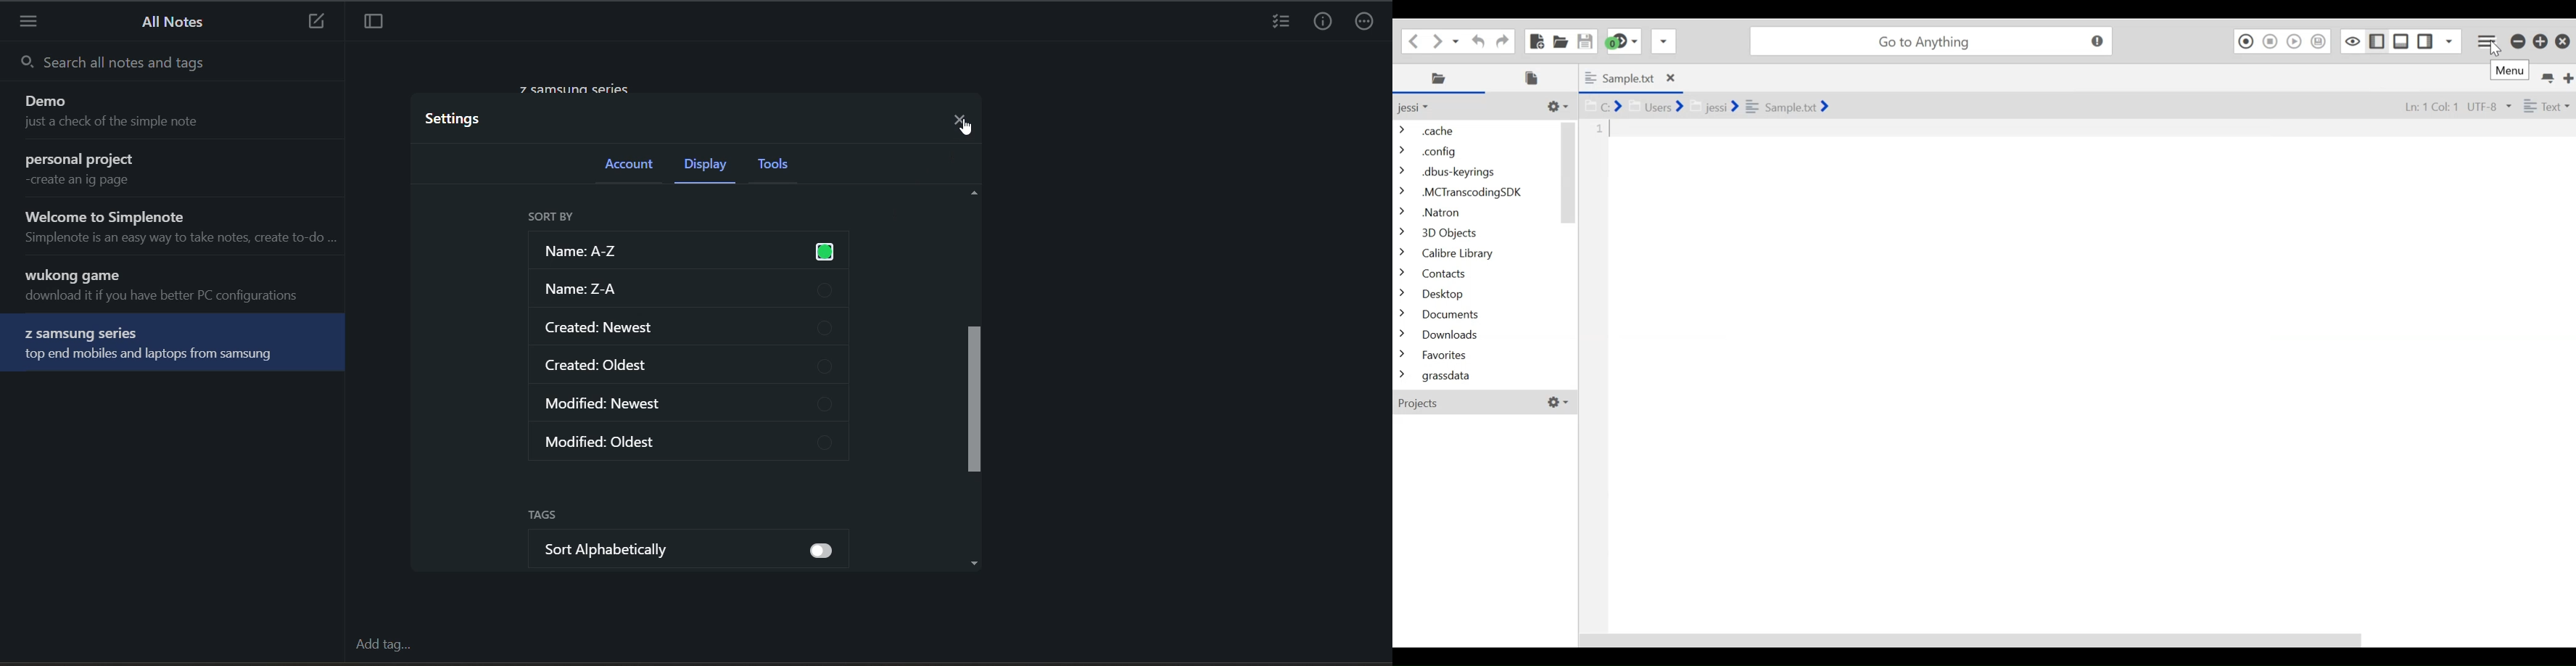 This screenshot has width=2576, height=672. What do you see at coordinates (693, 292) in the screenshot?
I see `name: Z-A` at bounding box center [693, 292].